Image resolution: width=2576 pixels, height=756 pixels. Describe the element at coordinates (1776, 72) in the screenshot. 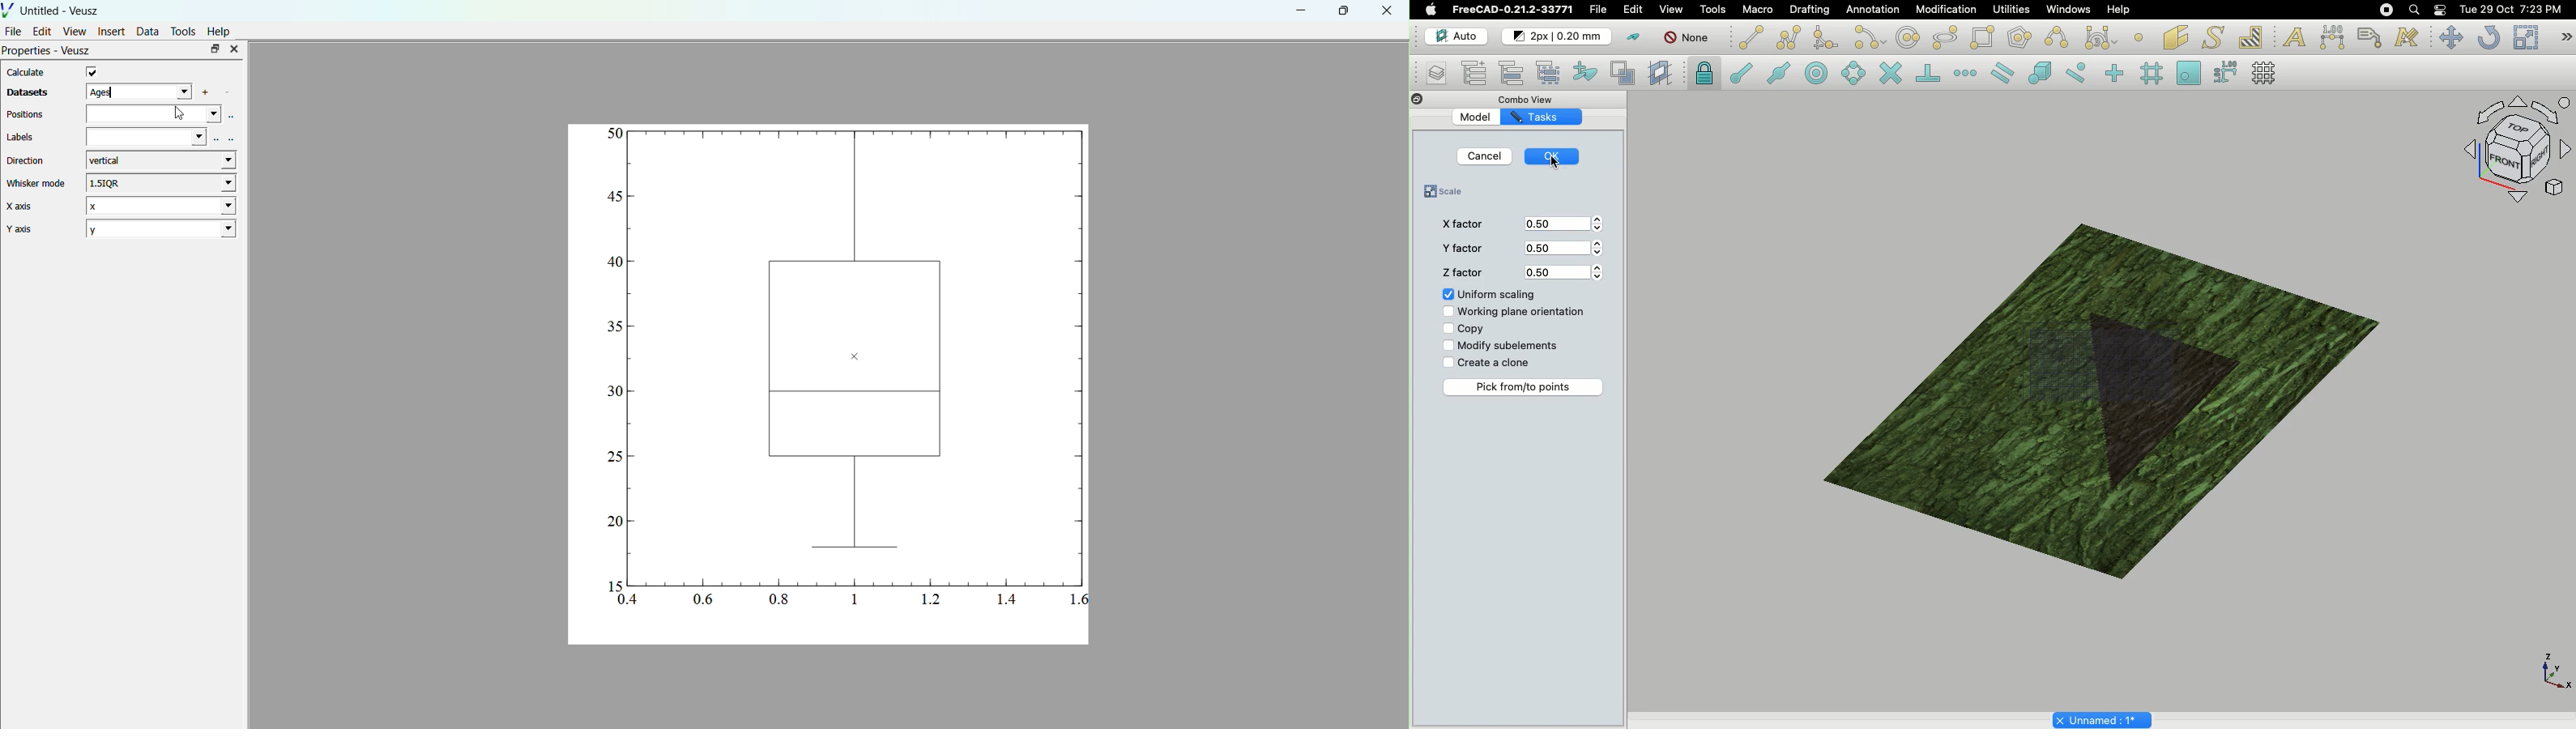

I see `Snap midpoint` at that location.